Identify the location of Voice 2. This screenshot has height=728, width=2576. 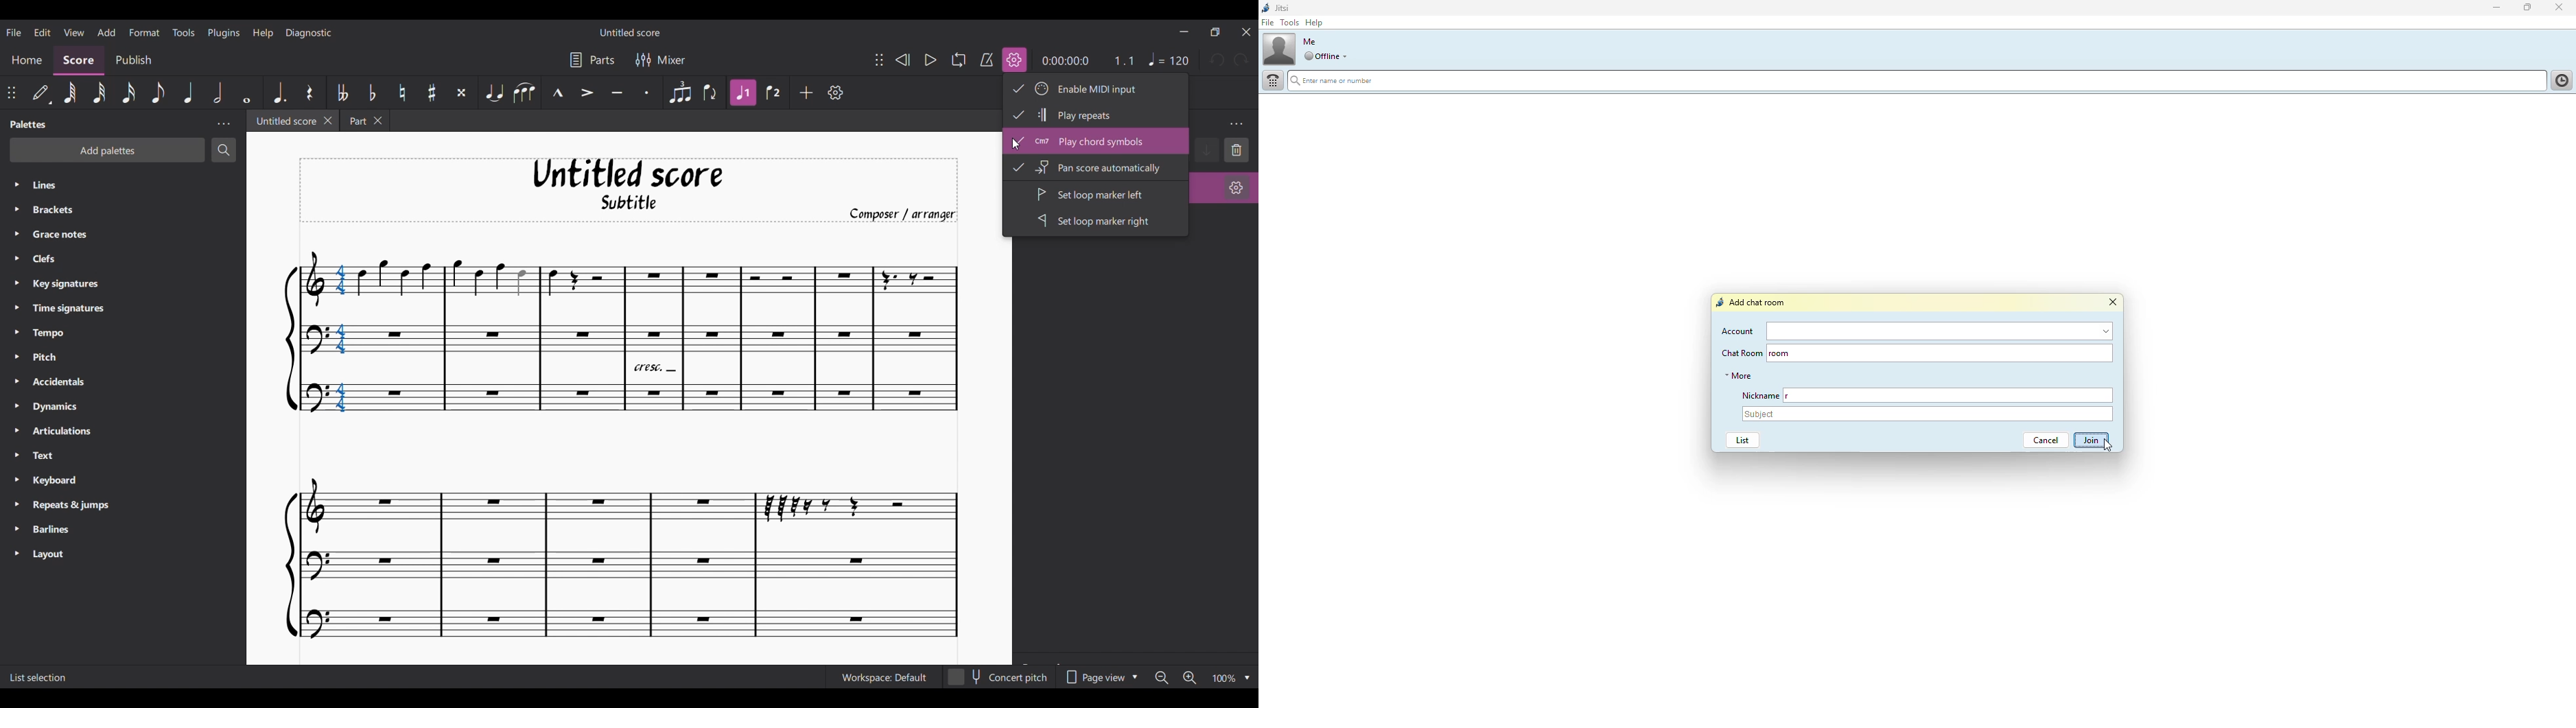
(773, 92).